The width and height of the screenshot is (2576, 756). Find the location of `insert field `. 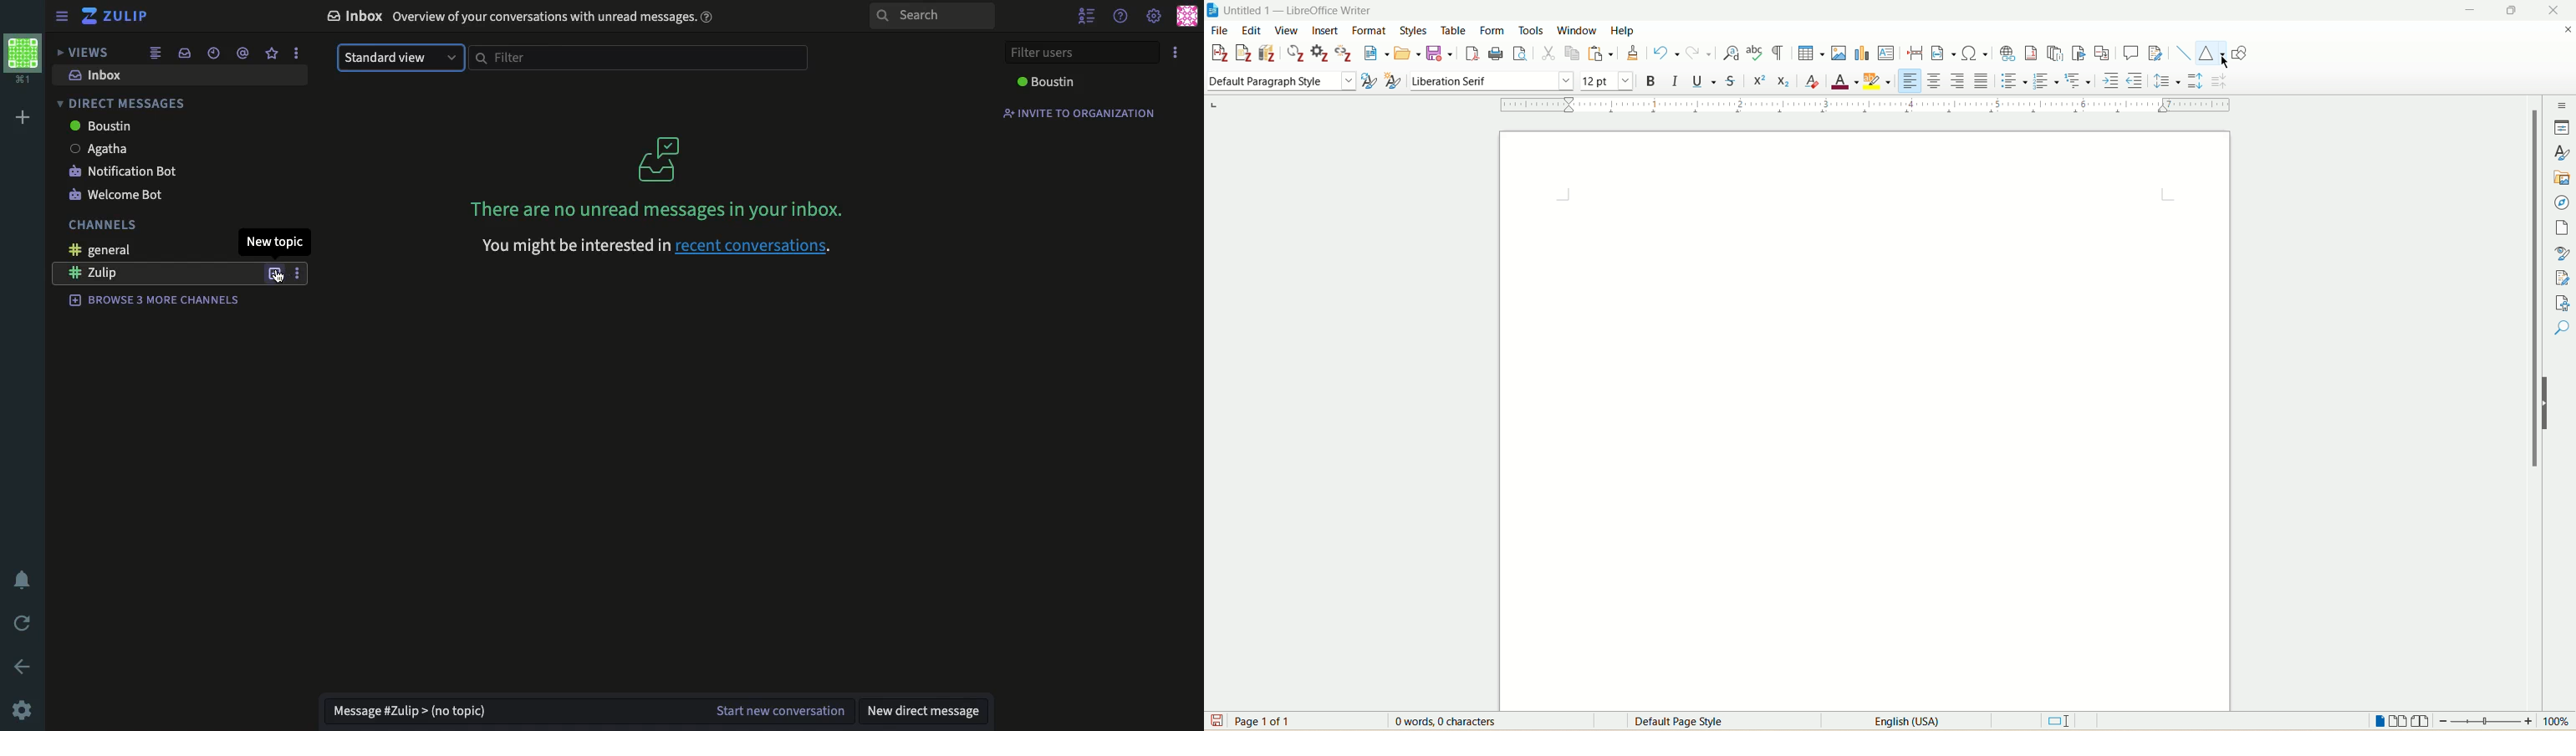

insert field  is located at coordinates (1944, 52).